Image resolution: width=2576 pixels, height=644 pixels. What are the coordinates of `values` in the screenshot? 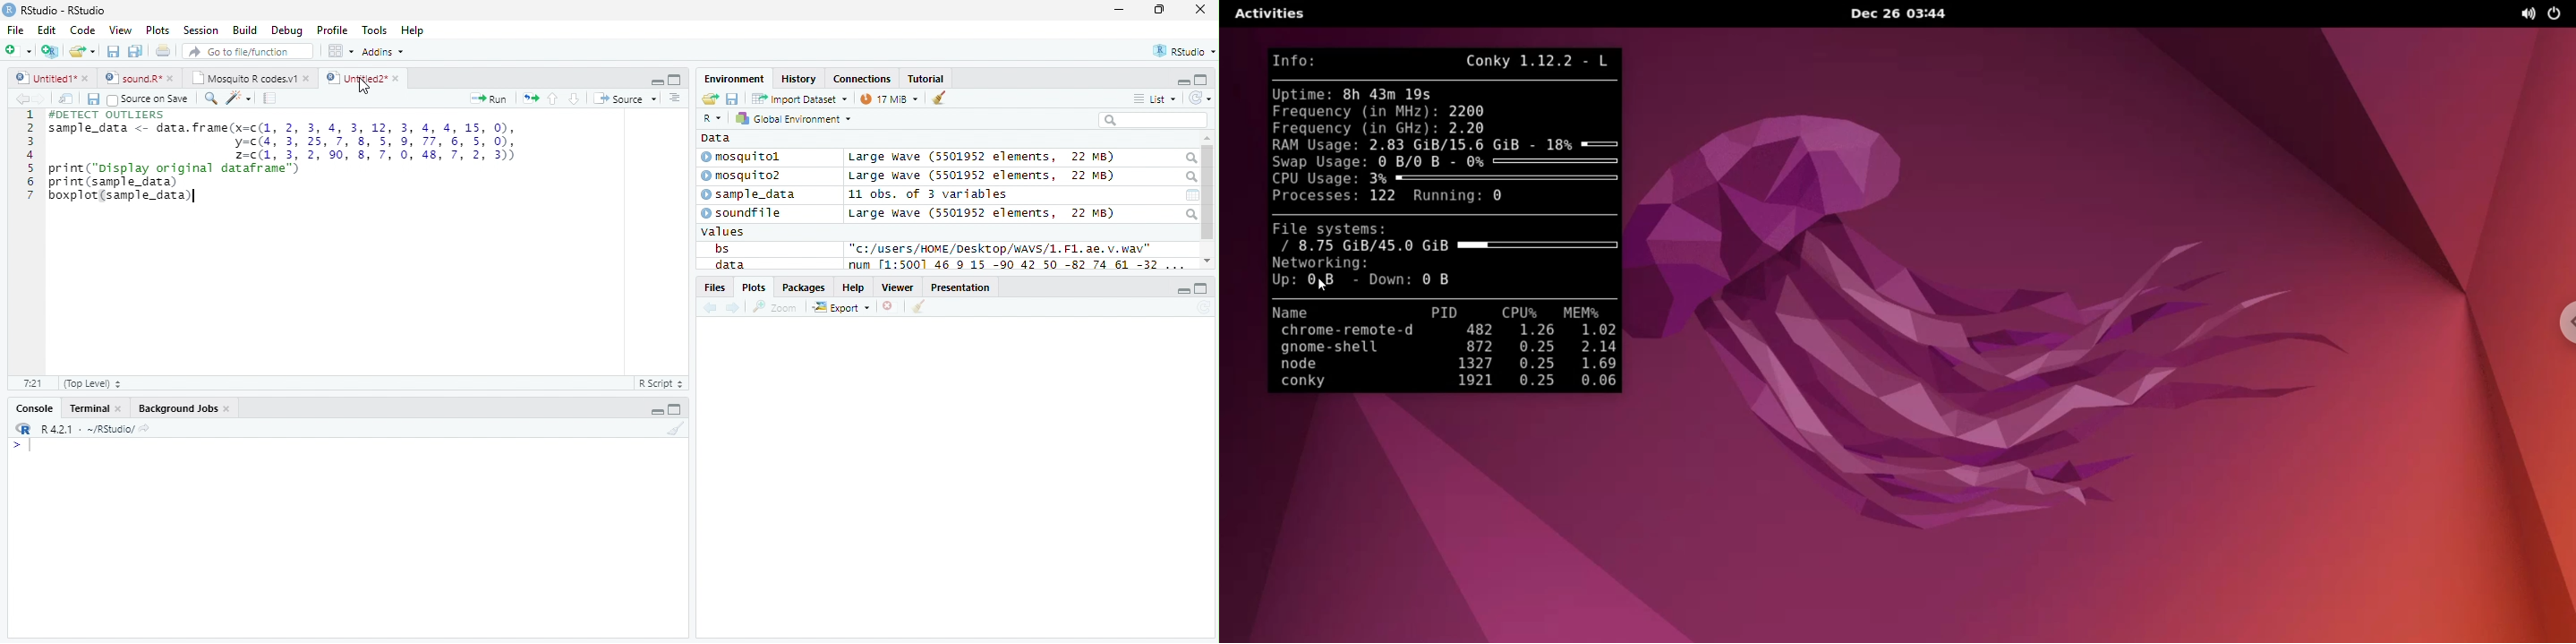 It's located at (723, 232).